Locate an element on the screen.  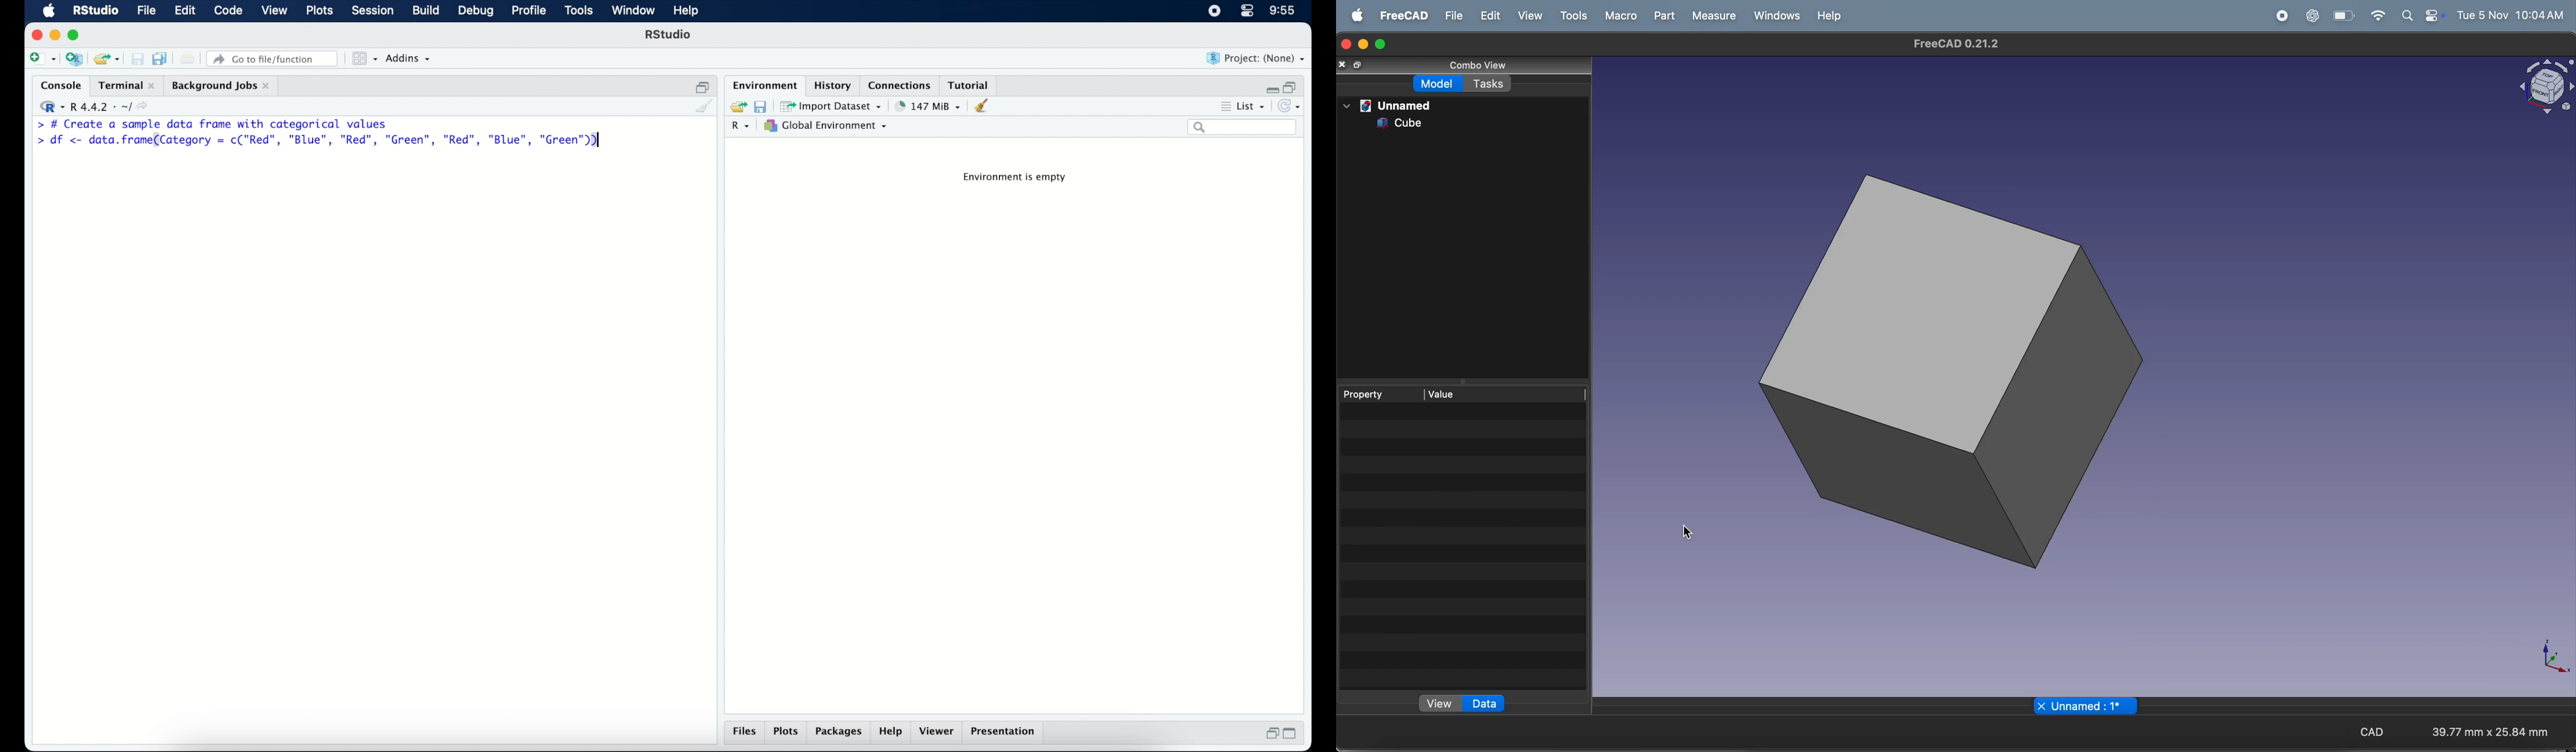
build is located at coordinates (427, 11).